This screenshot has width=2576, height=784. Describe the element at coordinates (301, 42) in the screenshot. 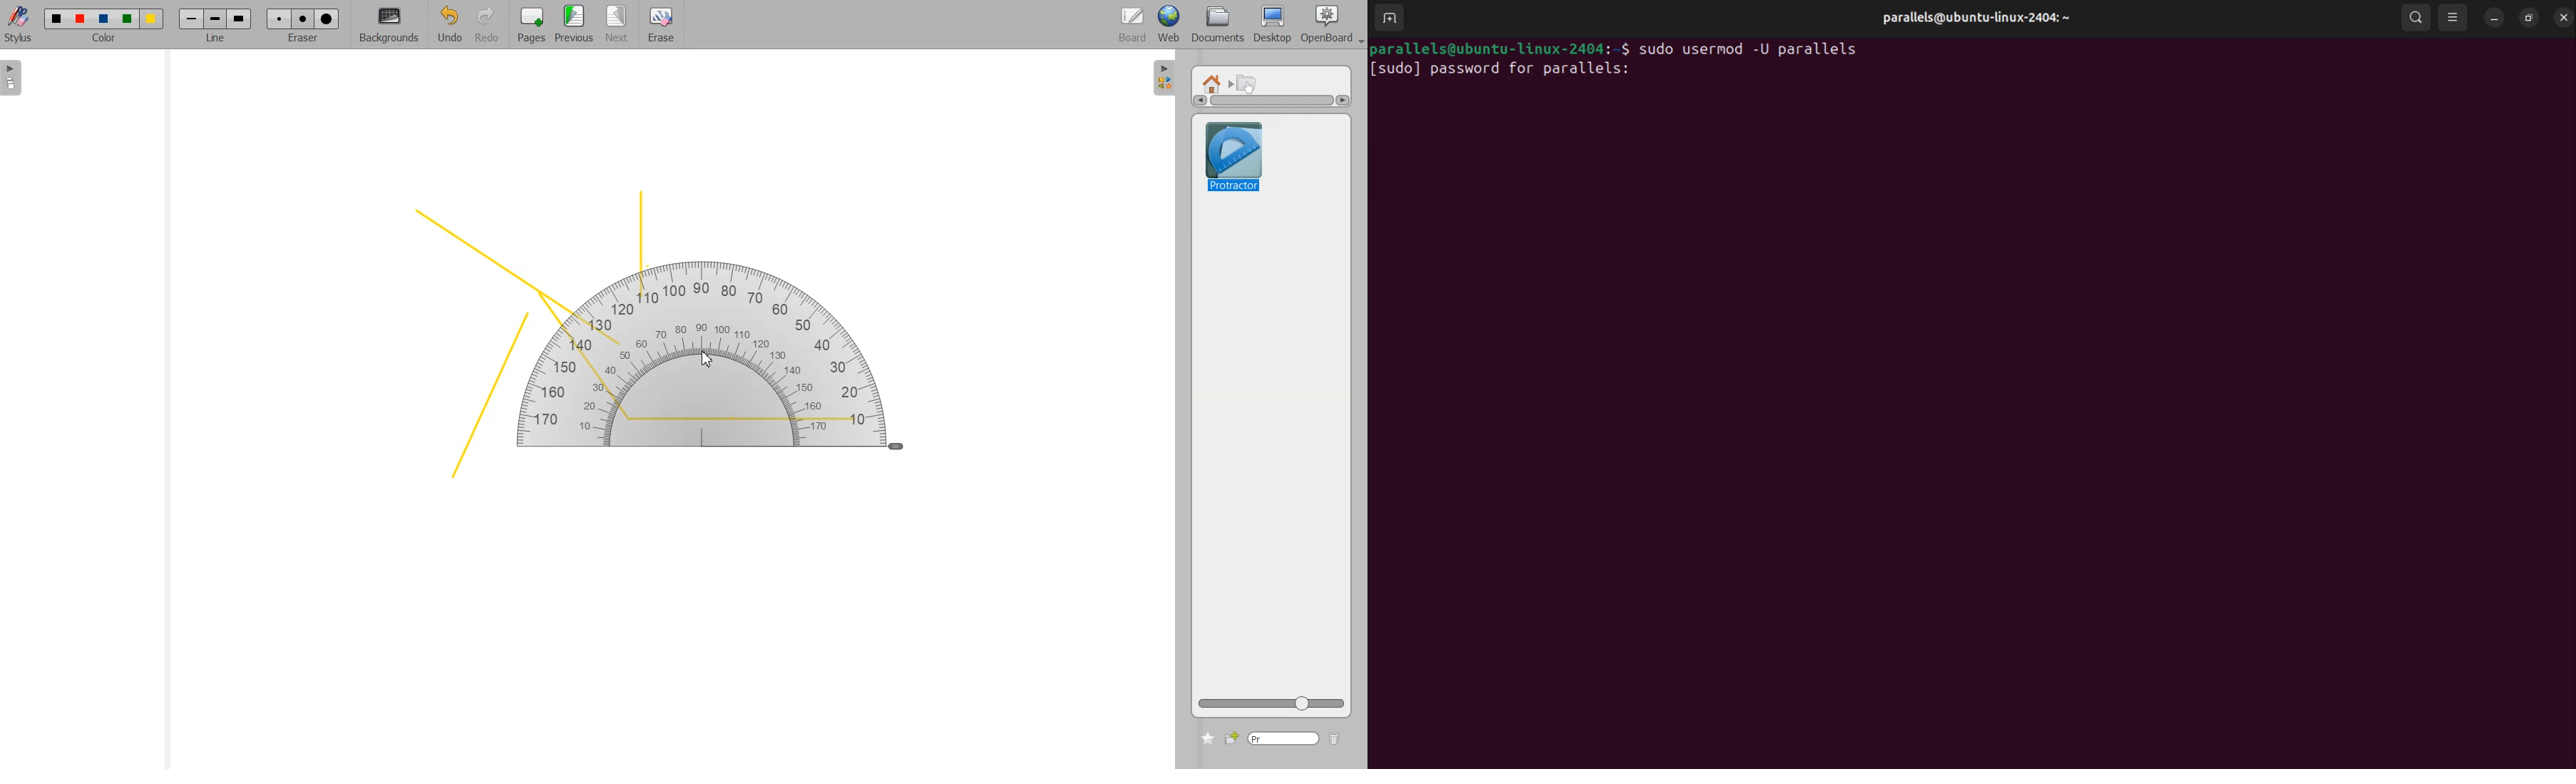

I see `eraser` at that location.